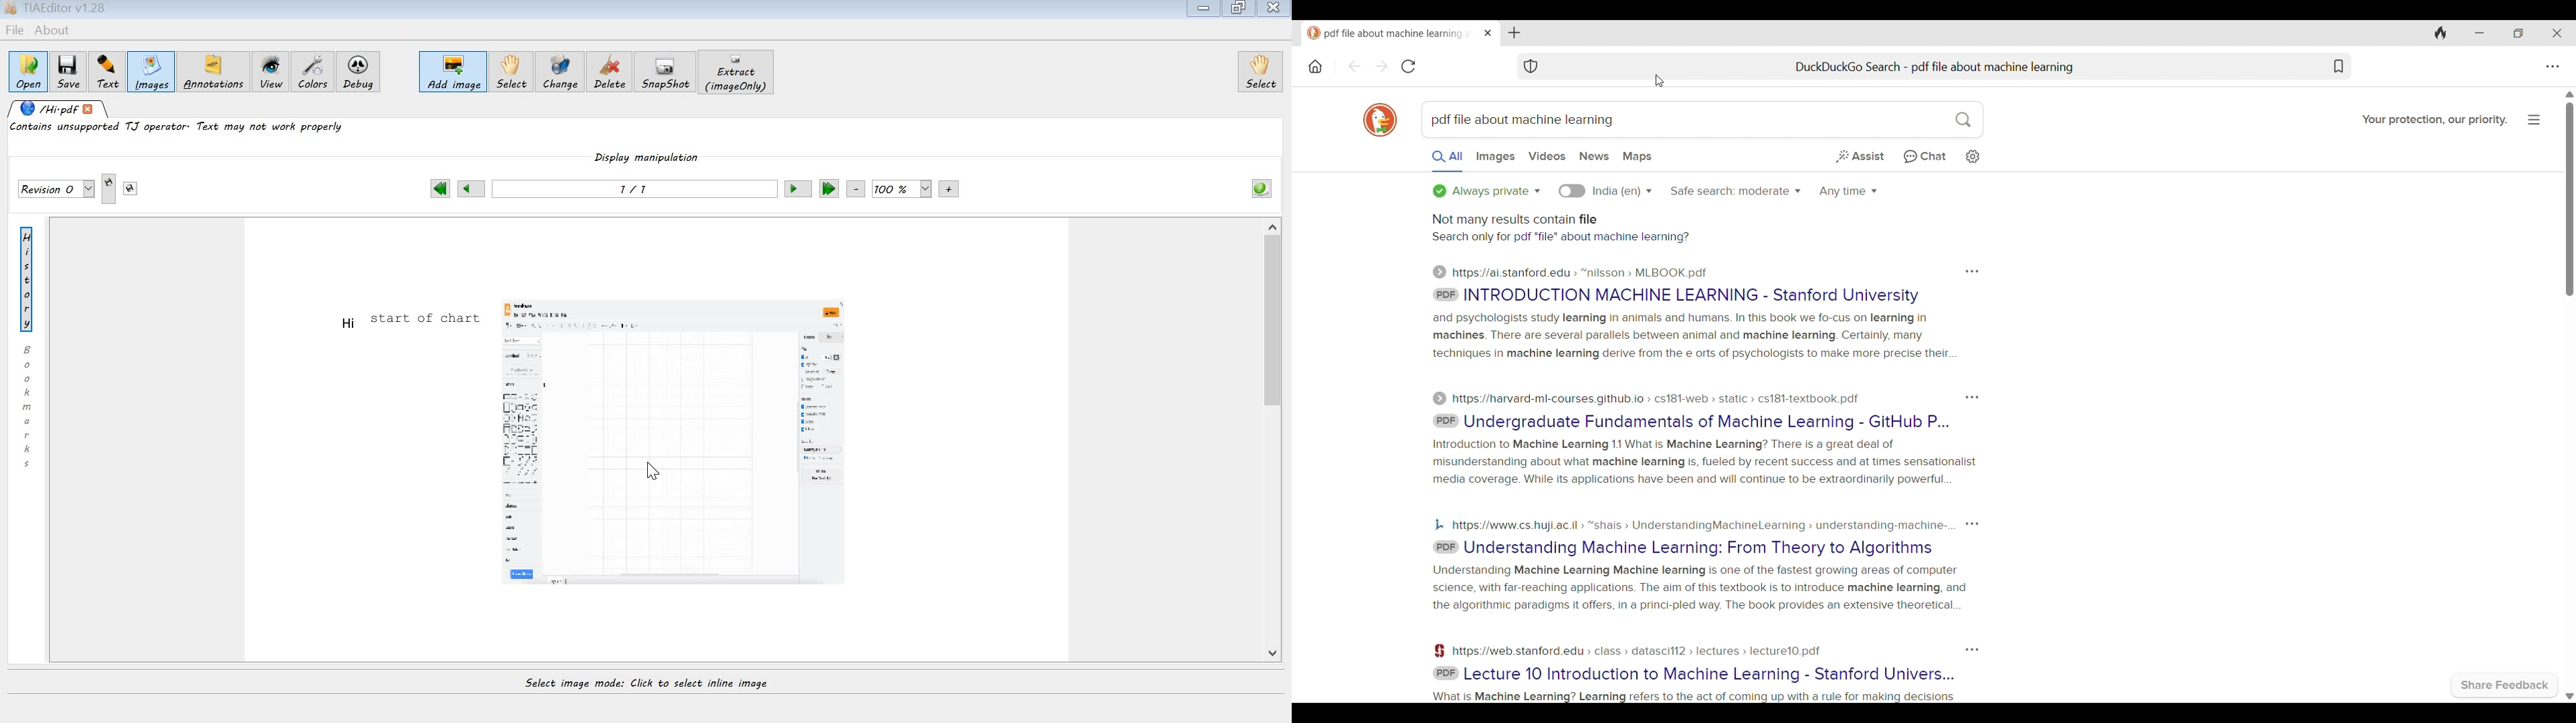 This screenshot has height=728, width=2576. What do you see at coordinates (1737, 191) in the screenshot?
I see `Safe search options ` at bounding box center [1737, 191].